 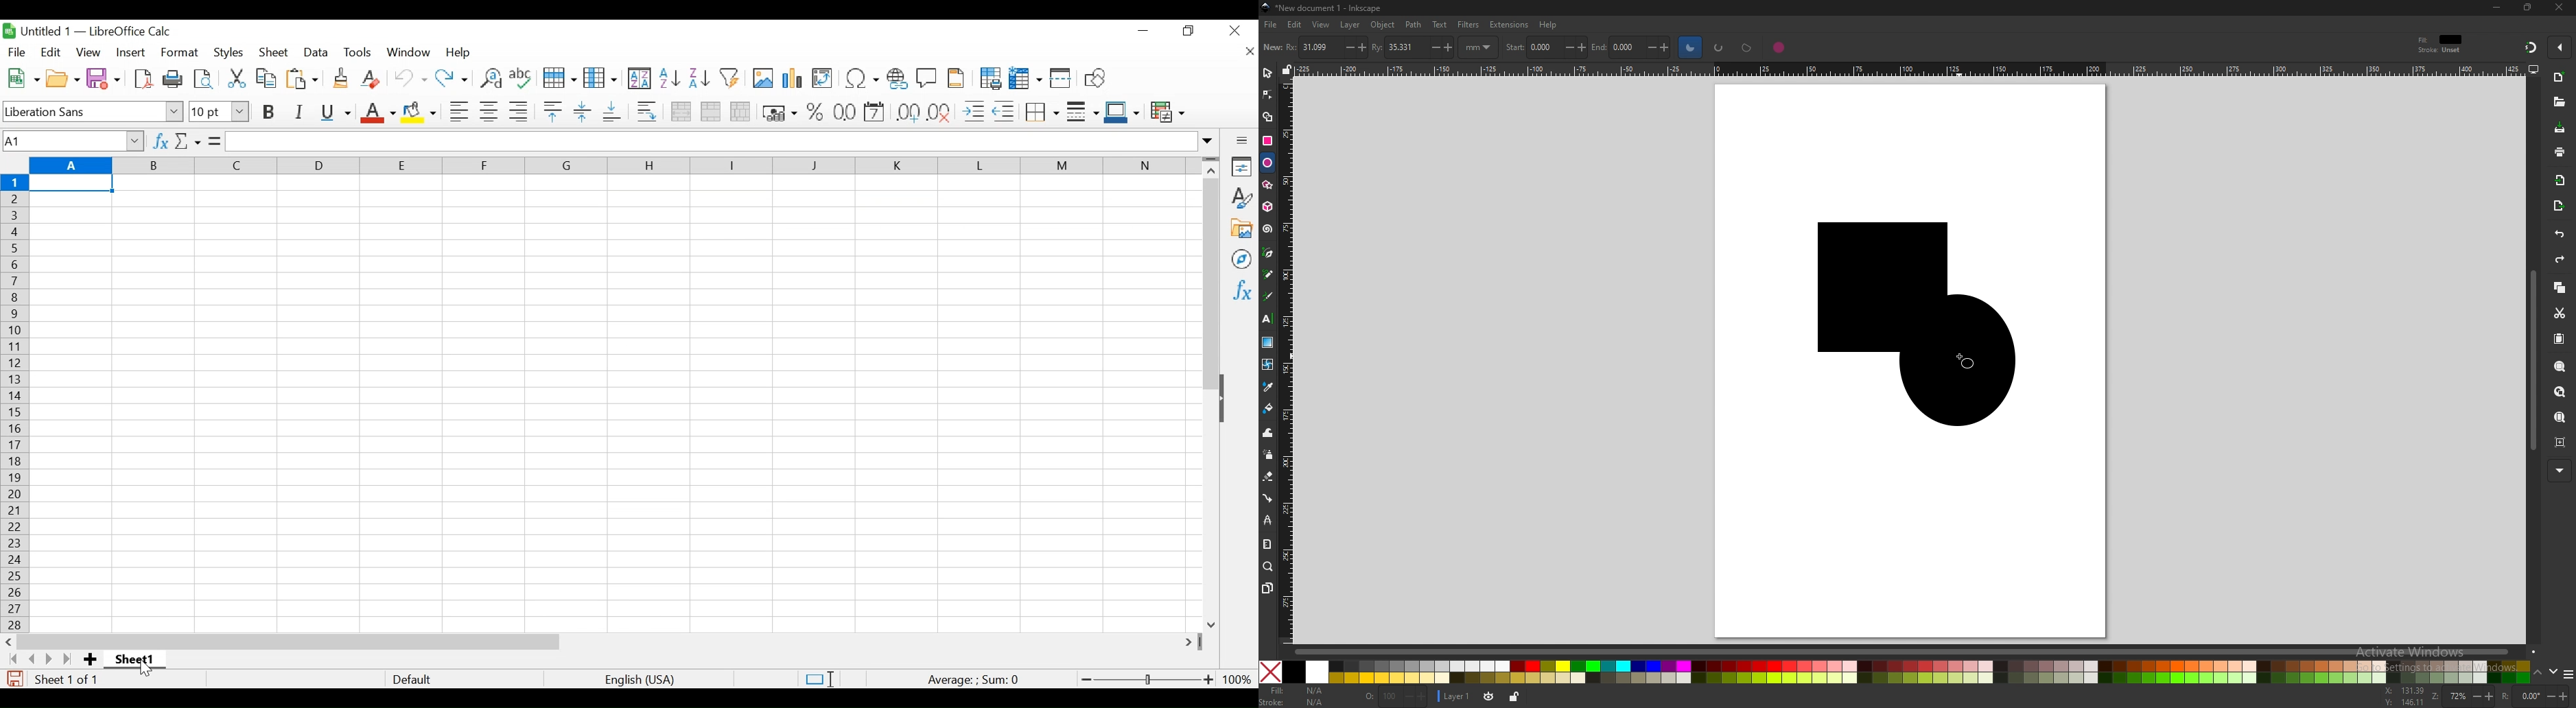 I want to click on Edit, so click(x=50, y=52).